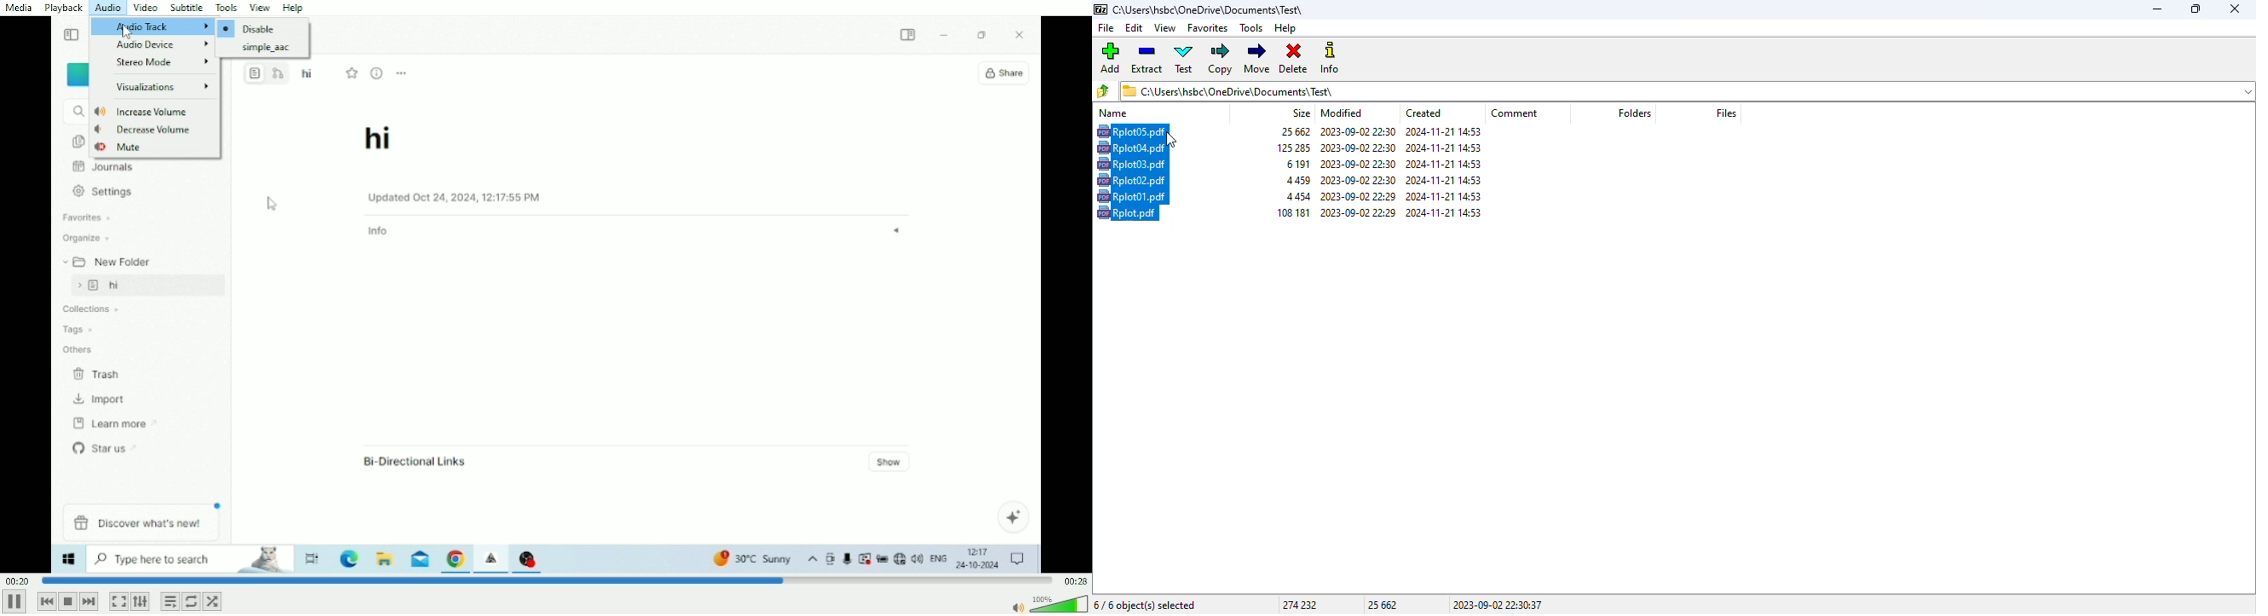 This screenshot has width=2268, height=616. Describe the element at coordinates (121, 147) in the screenshot. I see `Mute` at that location.